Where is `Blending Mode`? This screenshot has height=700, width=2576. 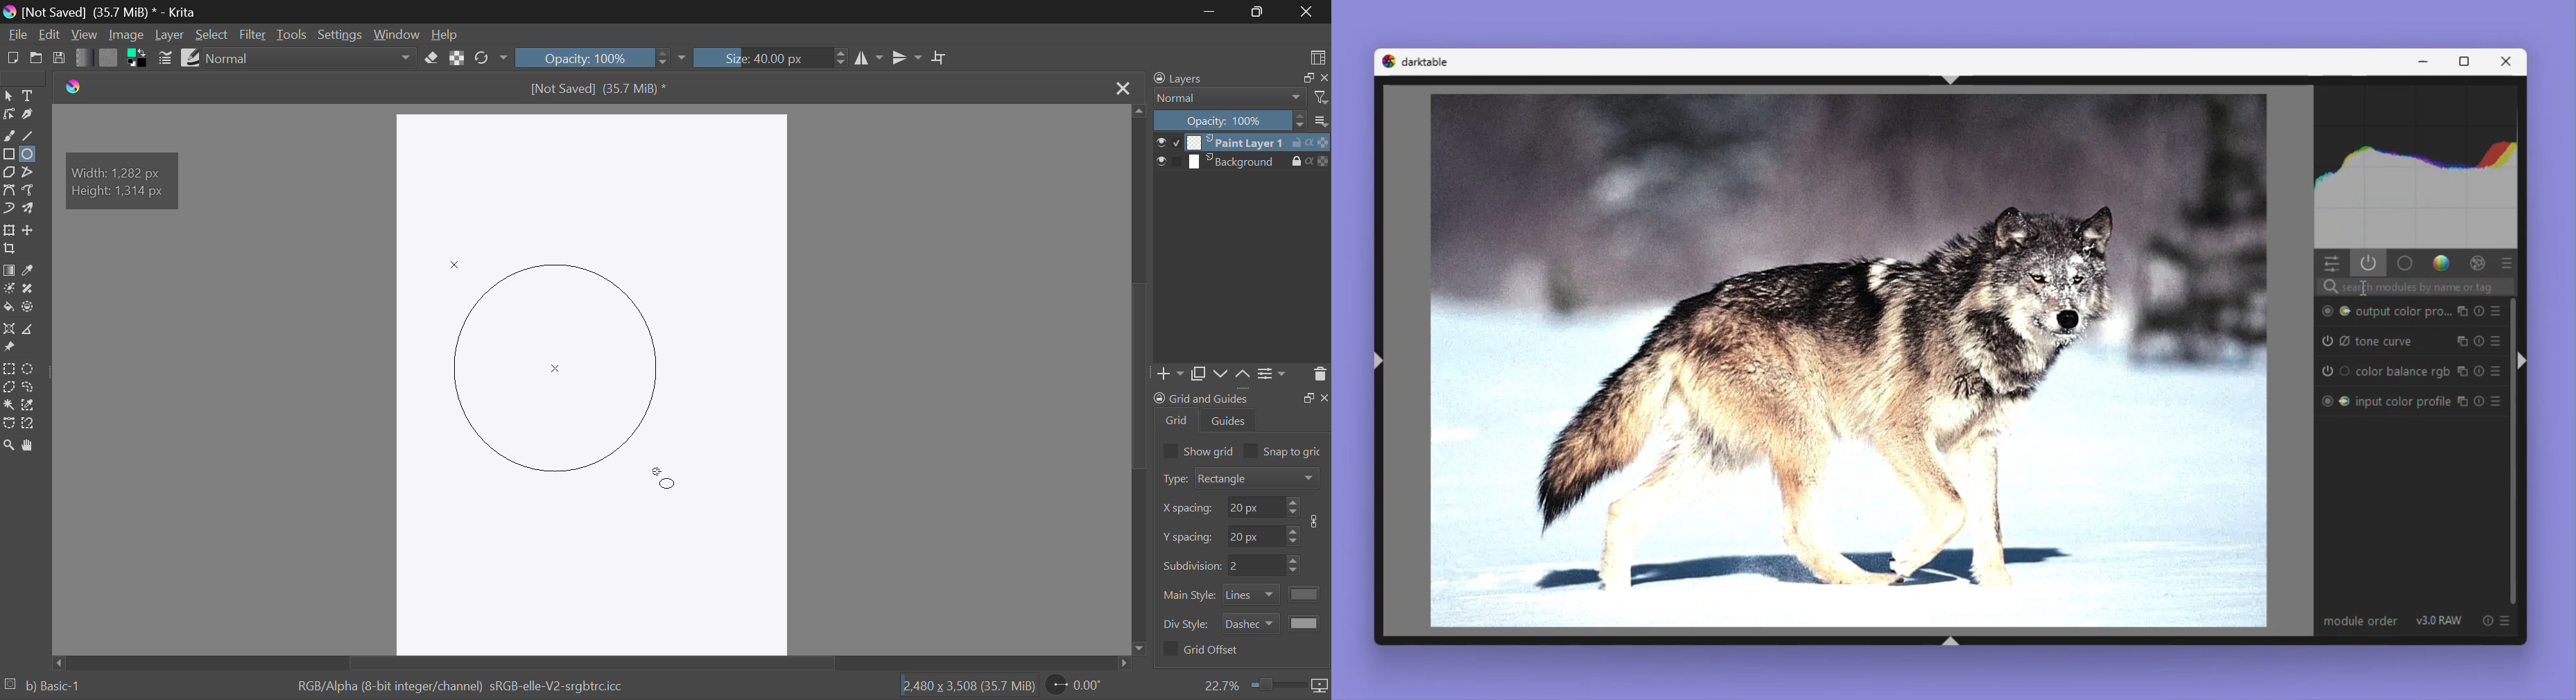 Blending Mode is located at coordinates (312, 58).